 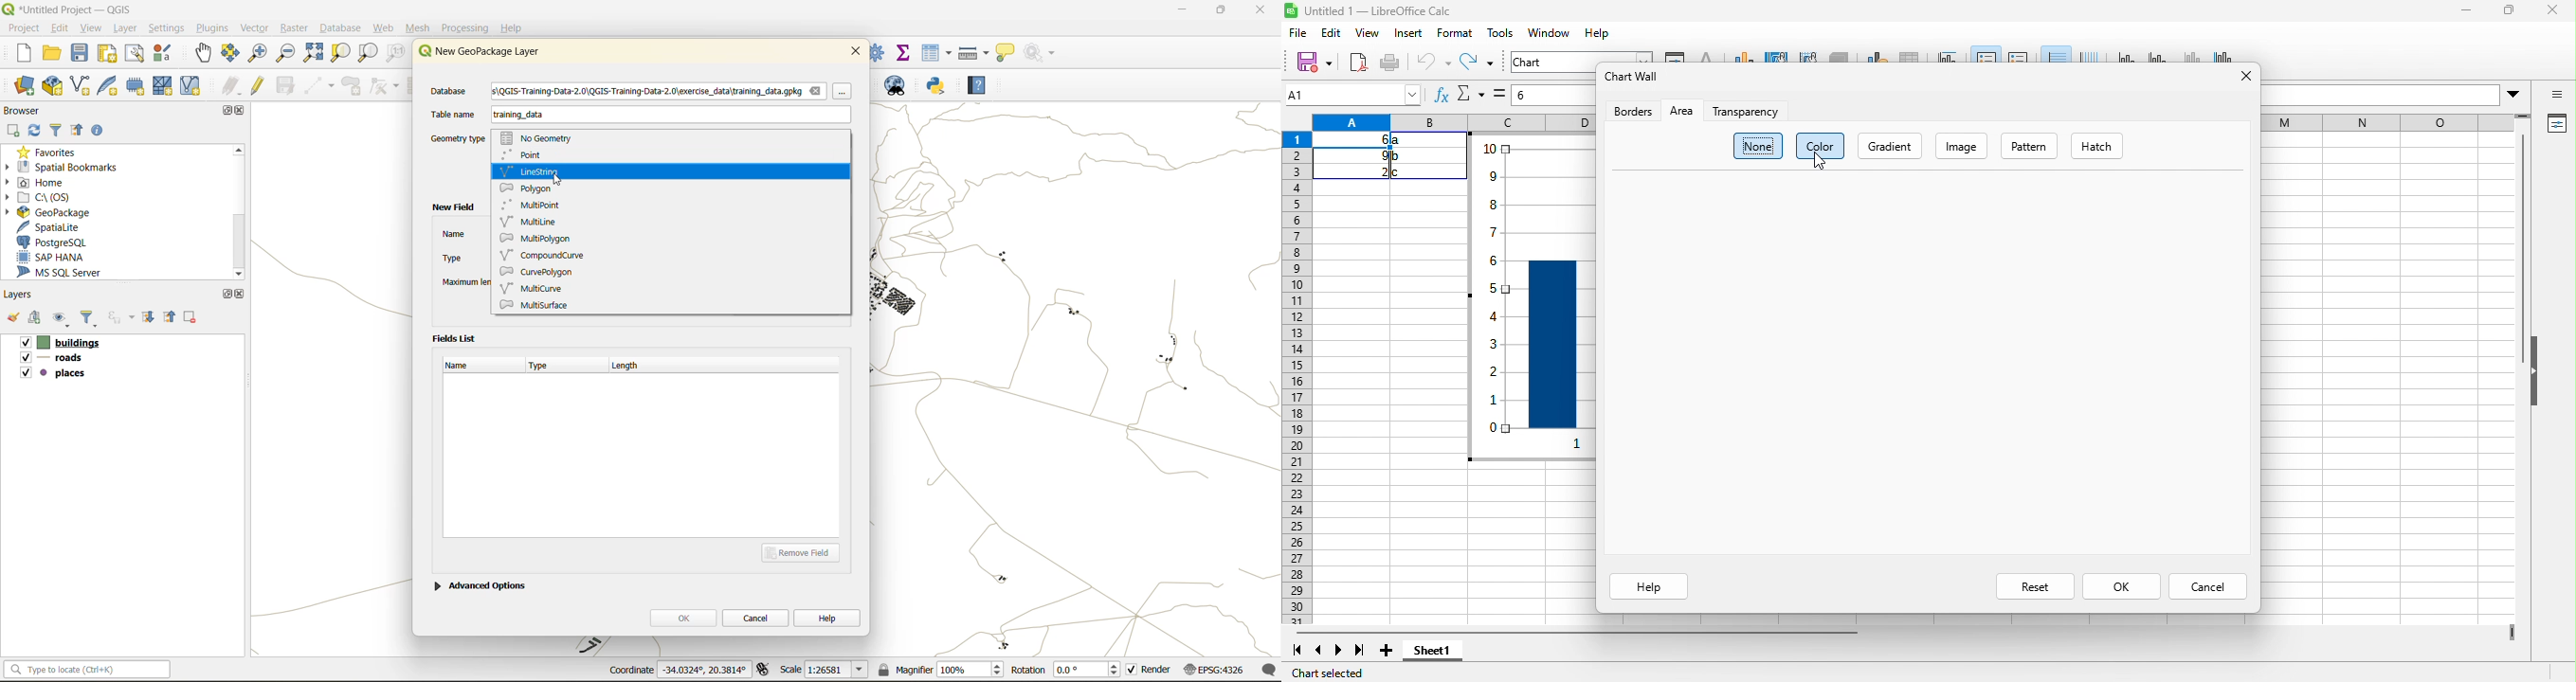 I want to click on Pointer, so click(x=564, y=180).